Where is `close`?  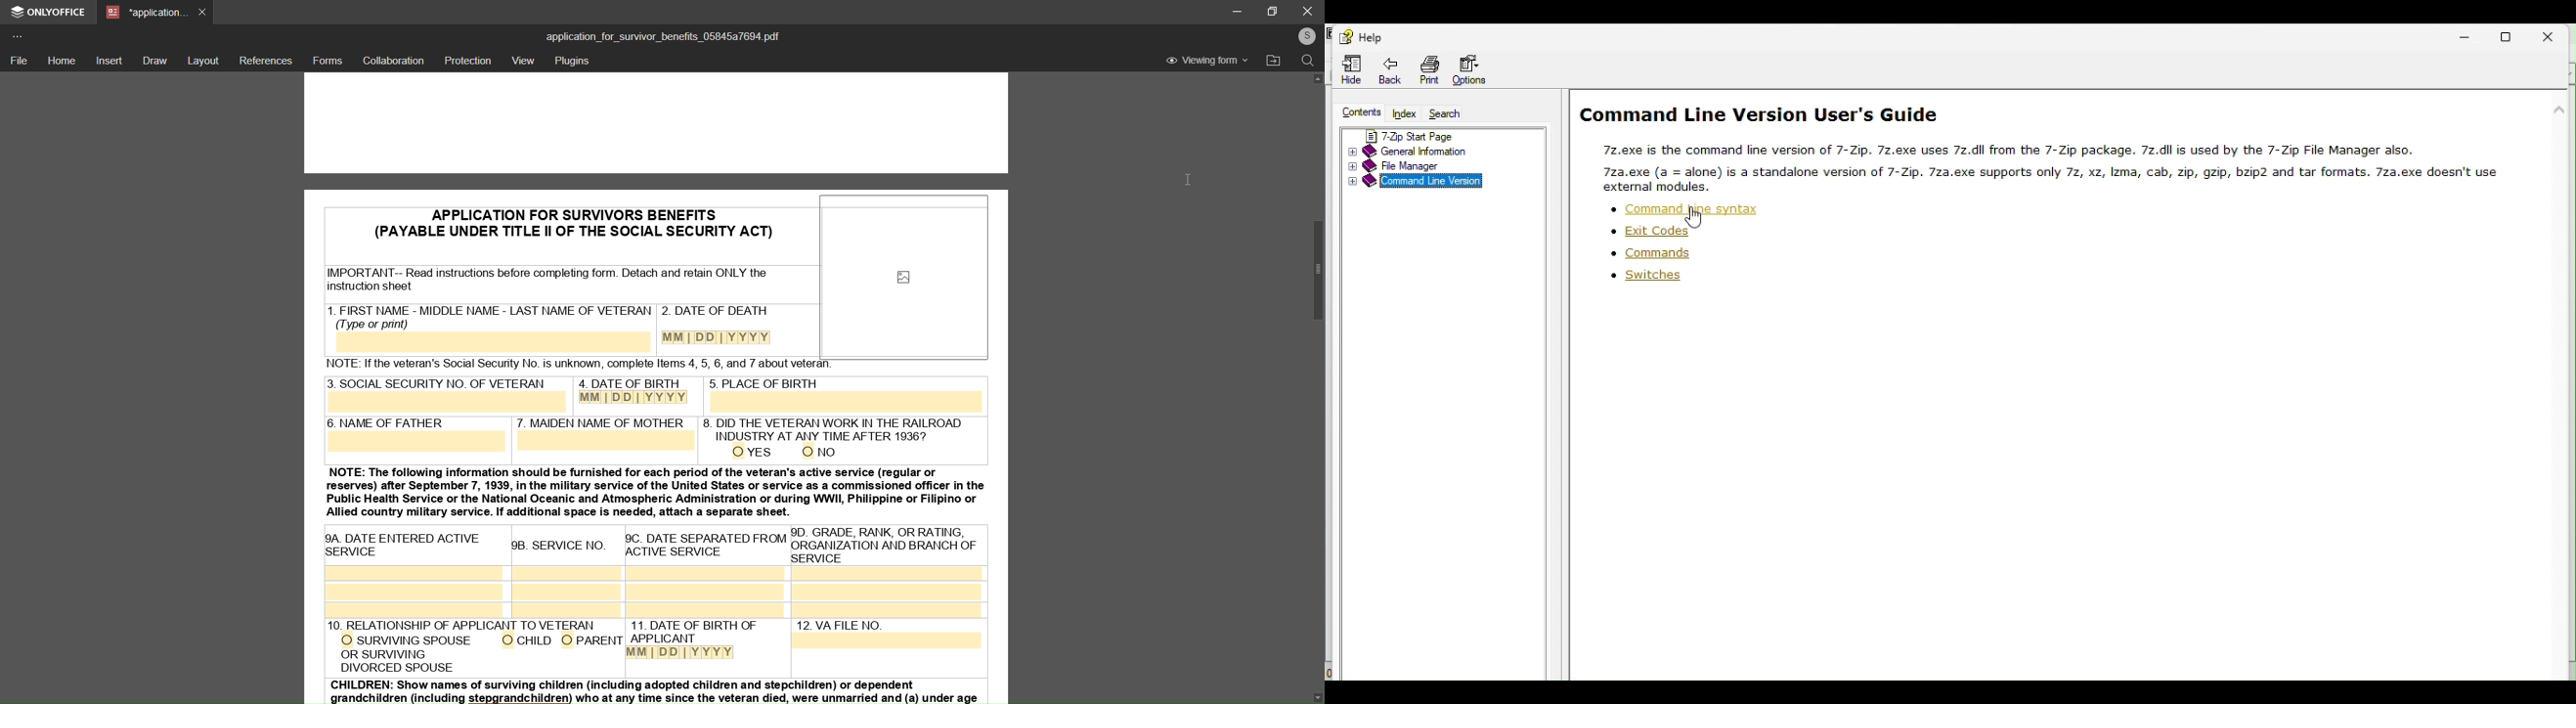 close is located at coordinates (1308, 10).